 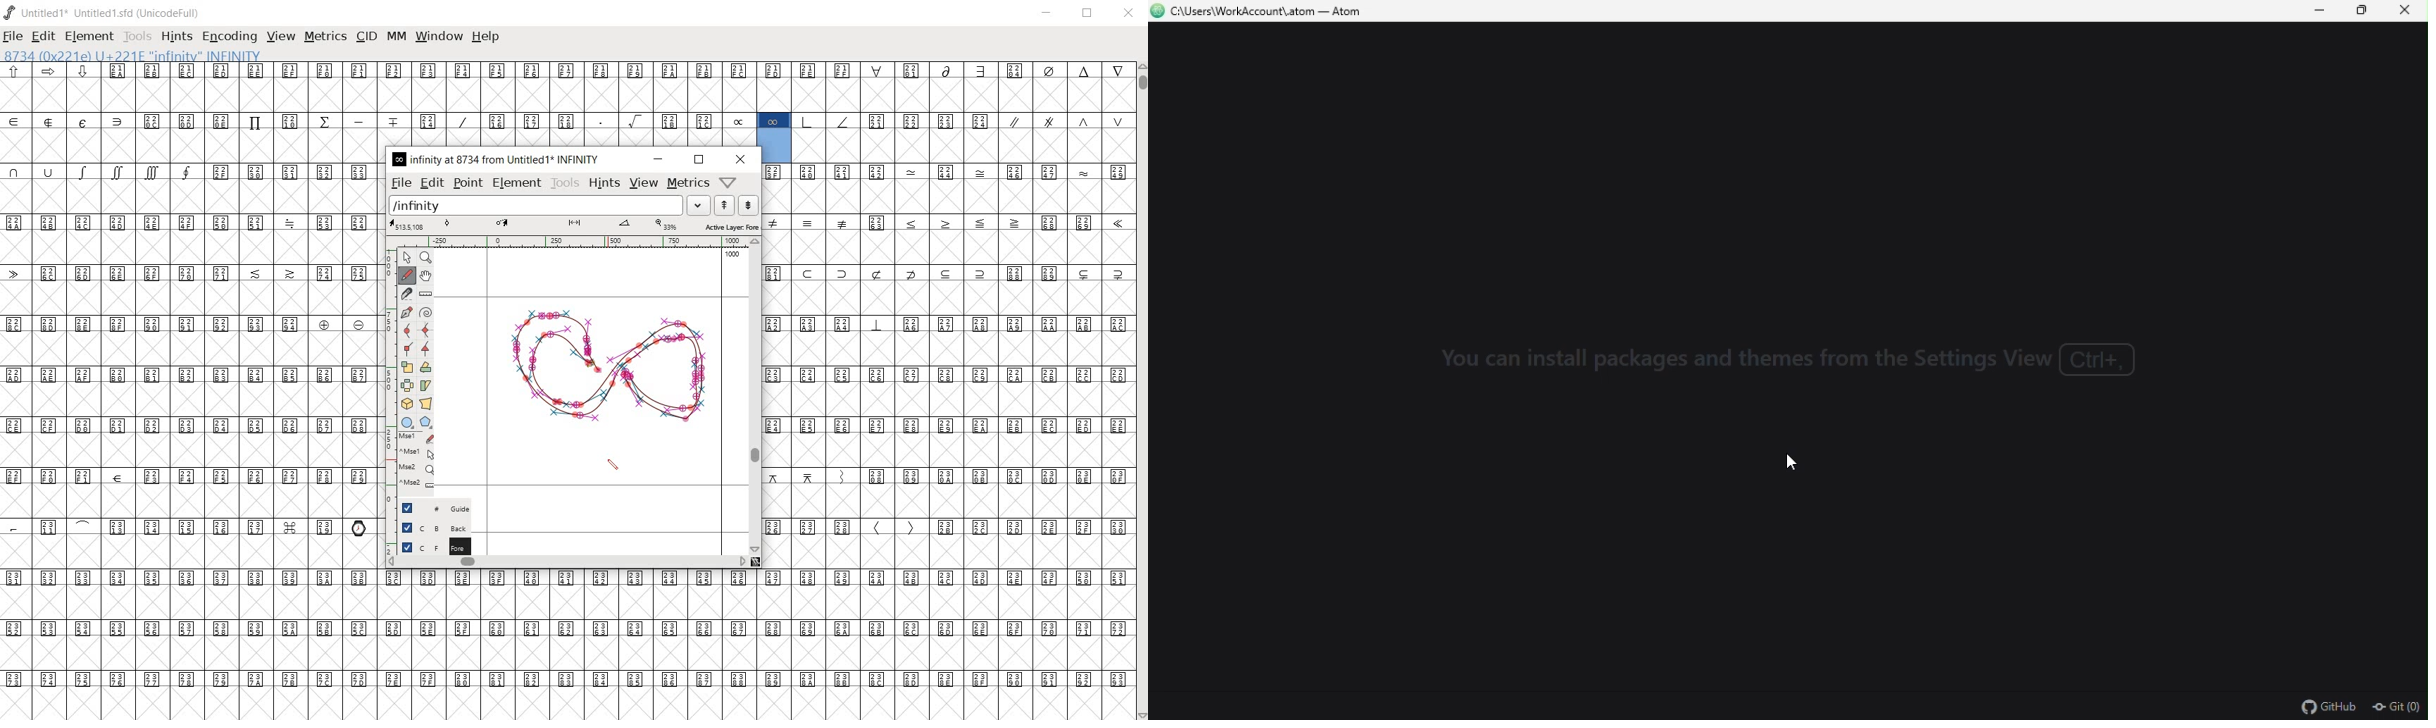 I want to click on minimize, so click(x=659, y=159).